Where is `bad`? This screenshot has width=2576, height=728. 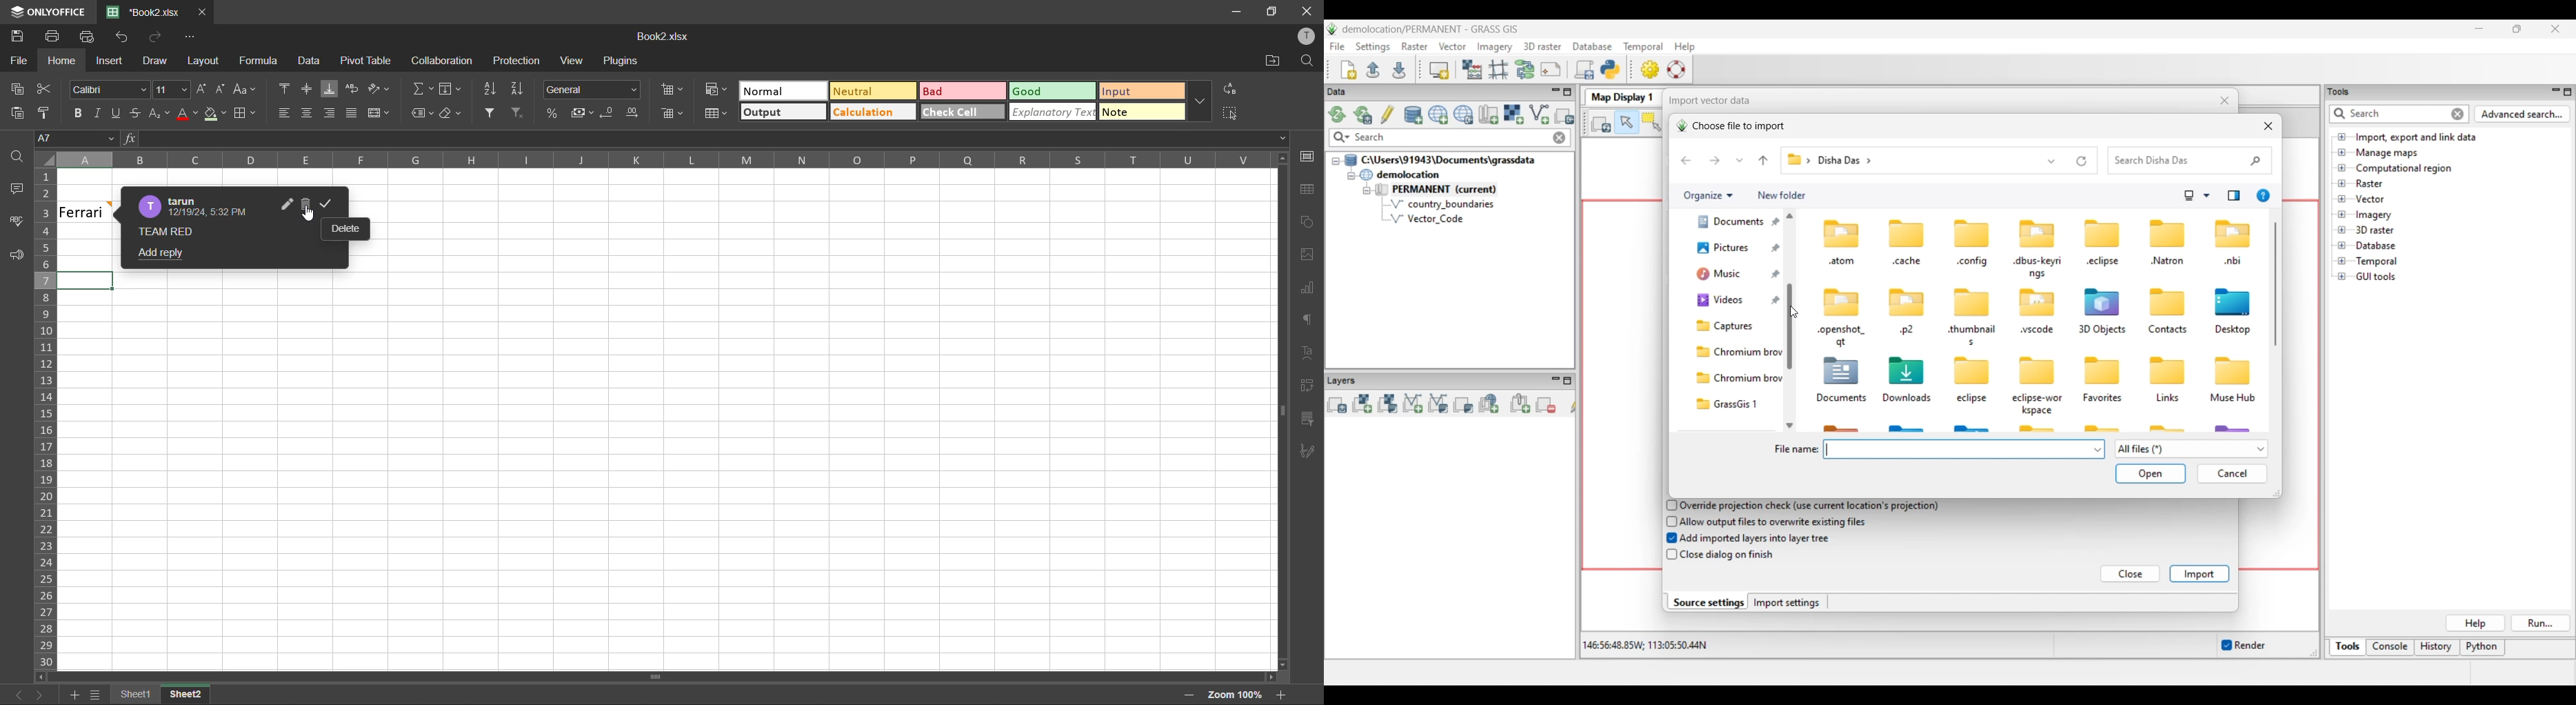 bad is located at coordinates (963, 92).